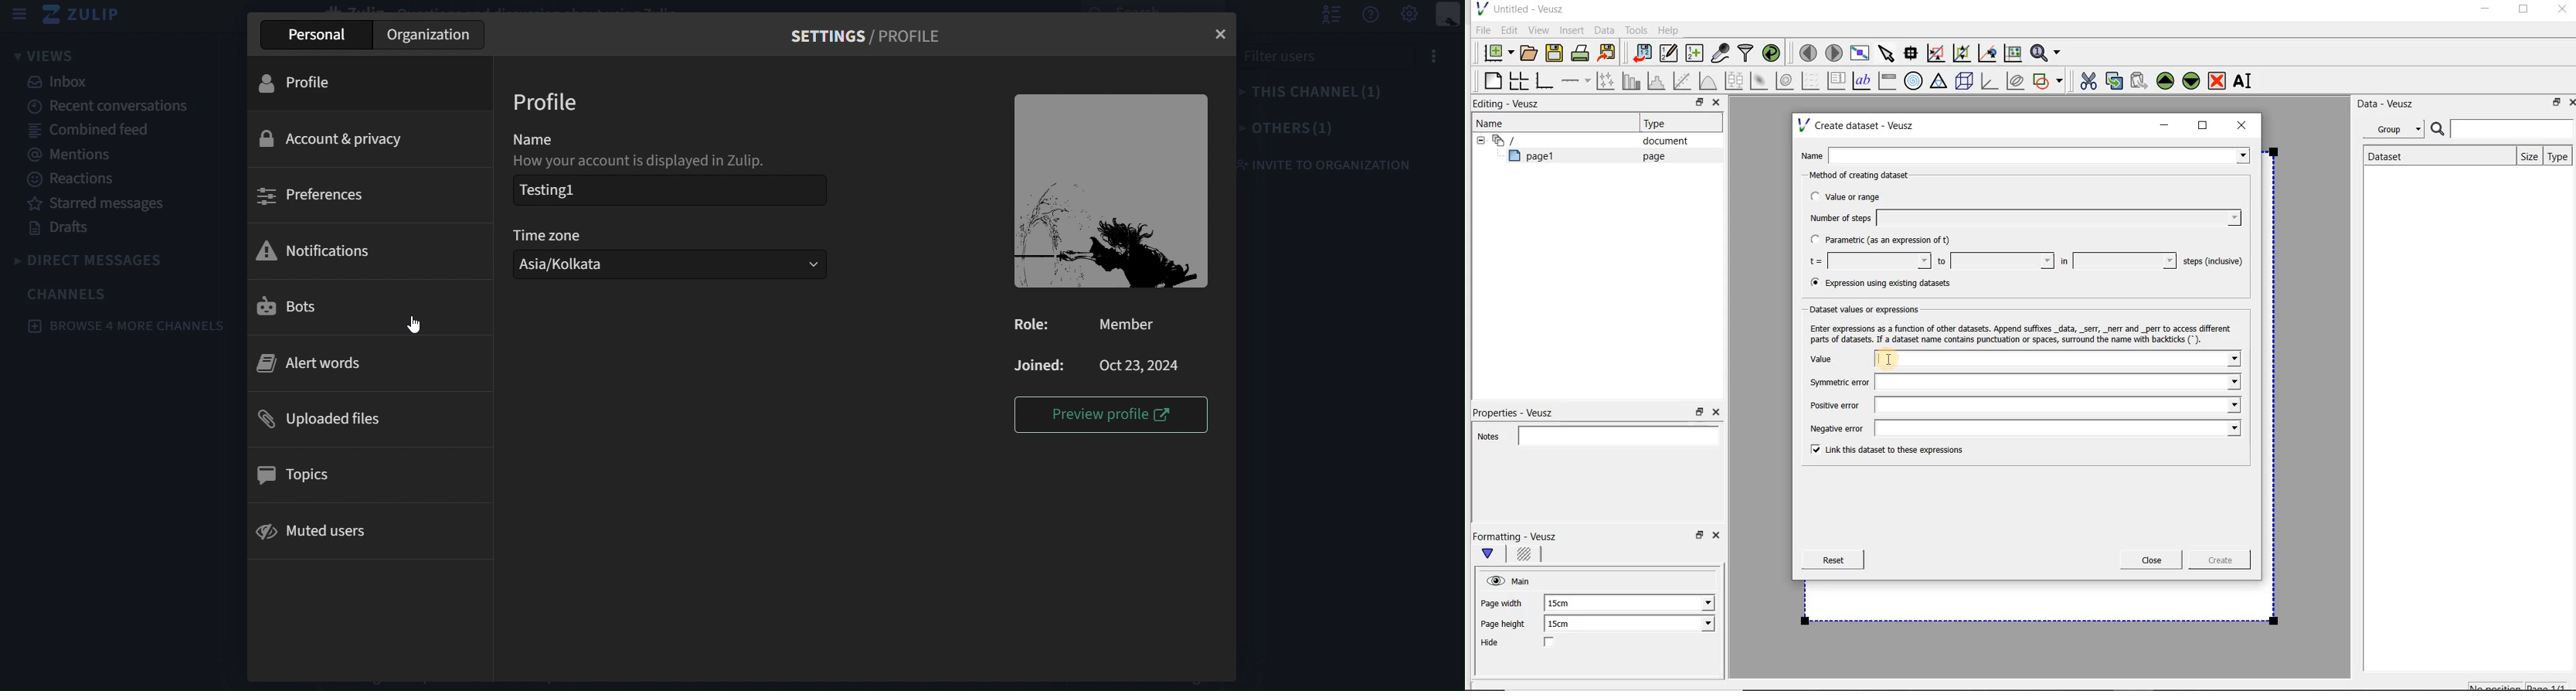  I want to click on text label, so click(1863, 80).